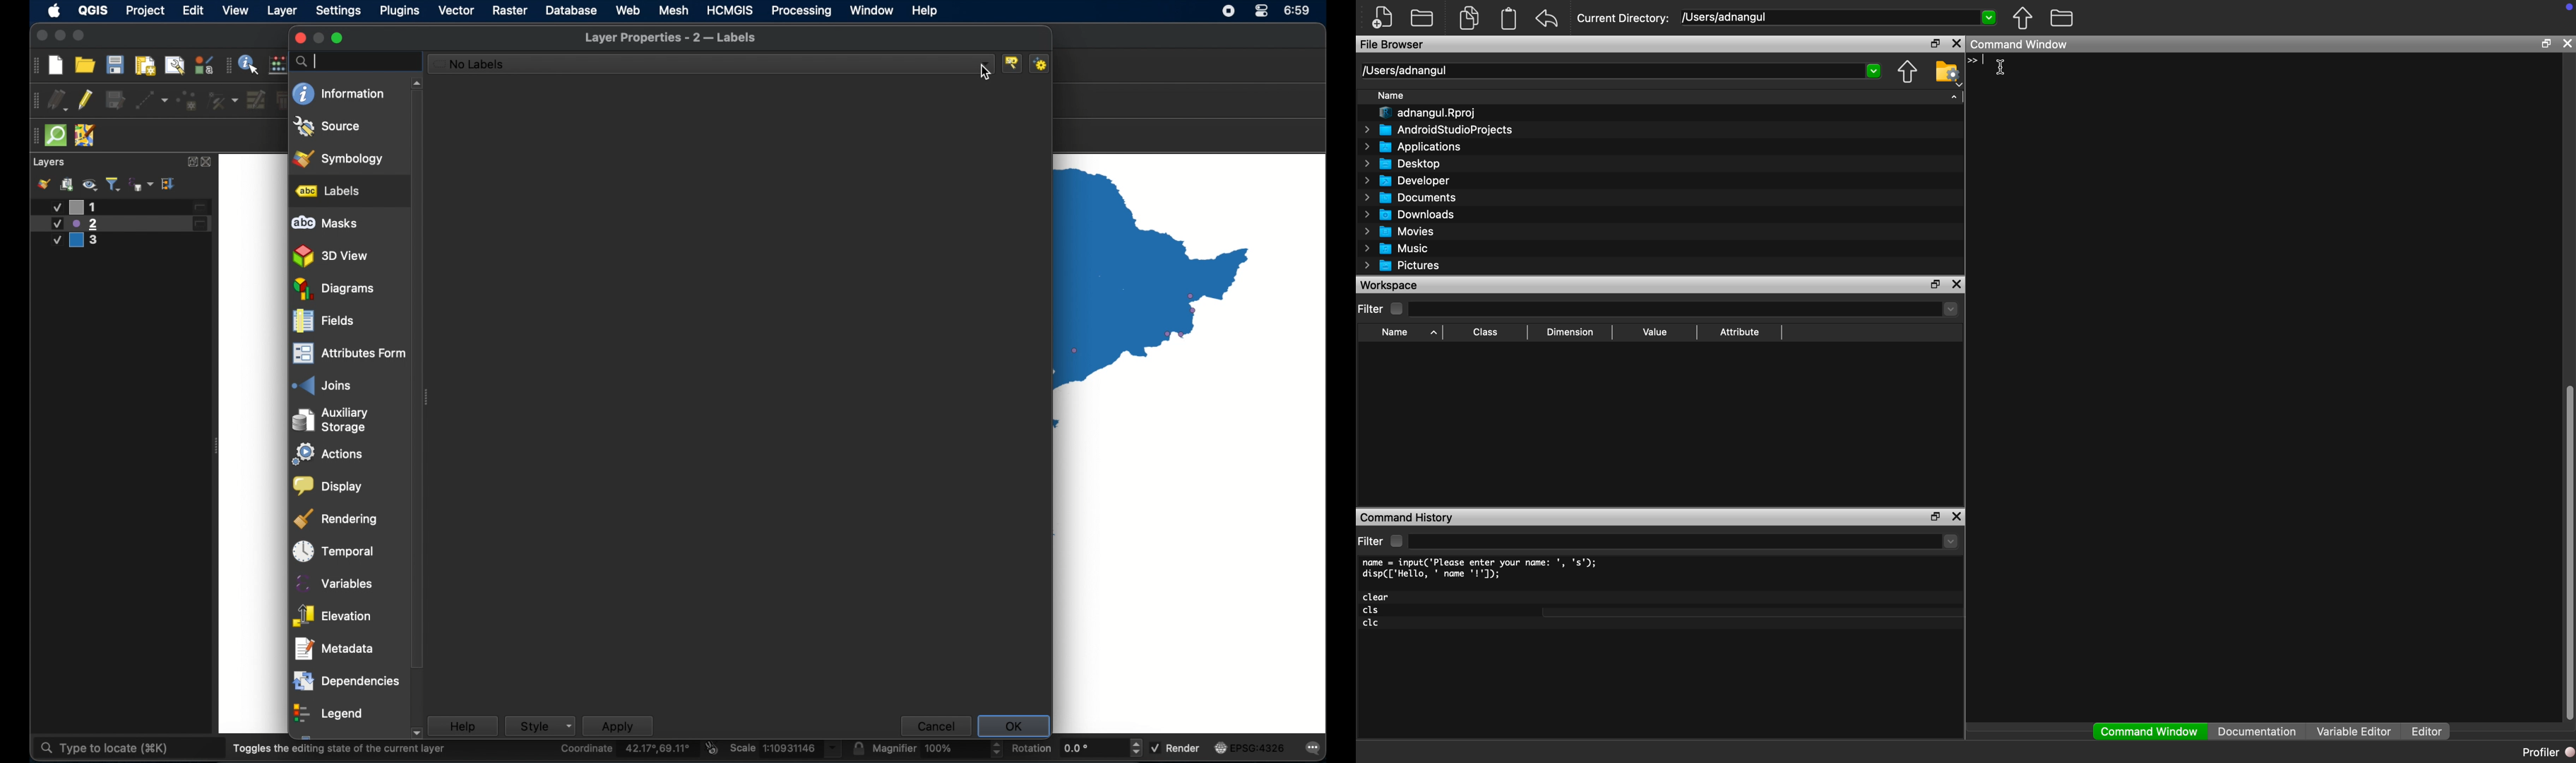  I want to click on add point feature, so click(188, 100).